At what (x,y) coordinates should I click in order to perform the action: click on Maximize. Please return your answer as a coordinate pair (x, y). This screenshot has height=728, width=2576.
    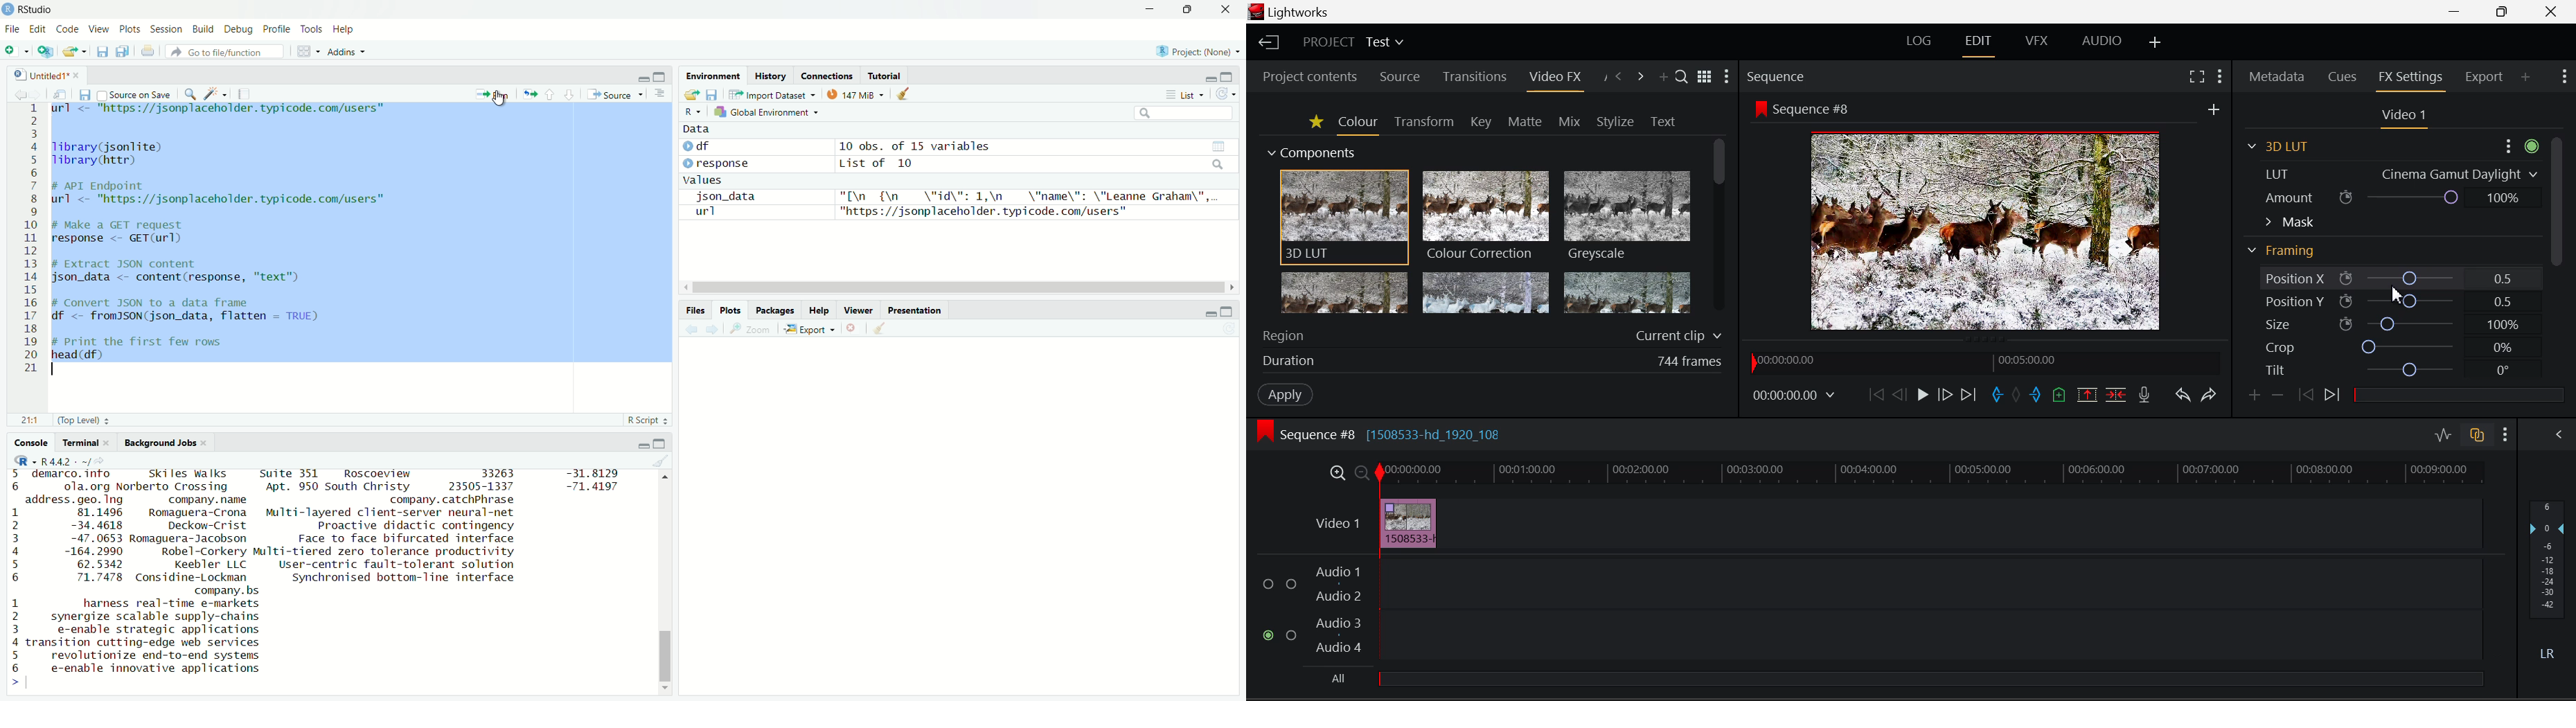
    Looking at the image, I should click on (1227, 312).